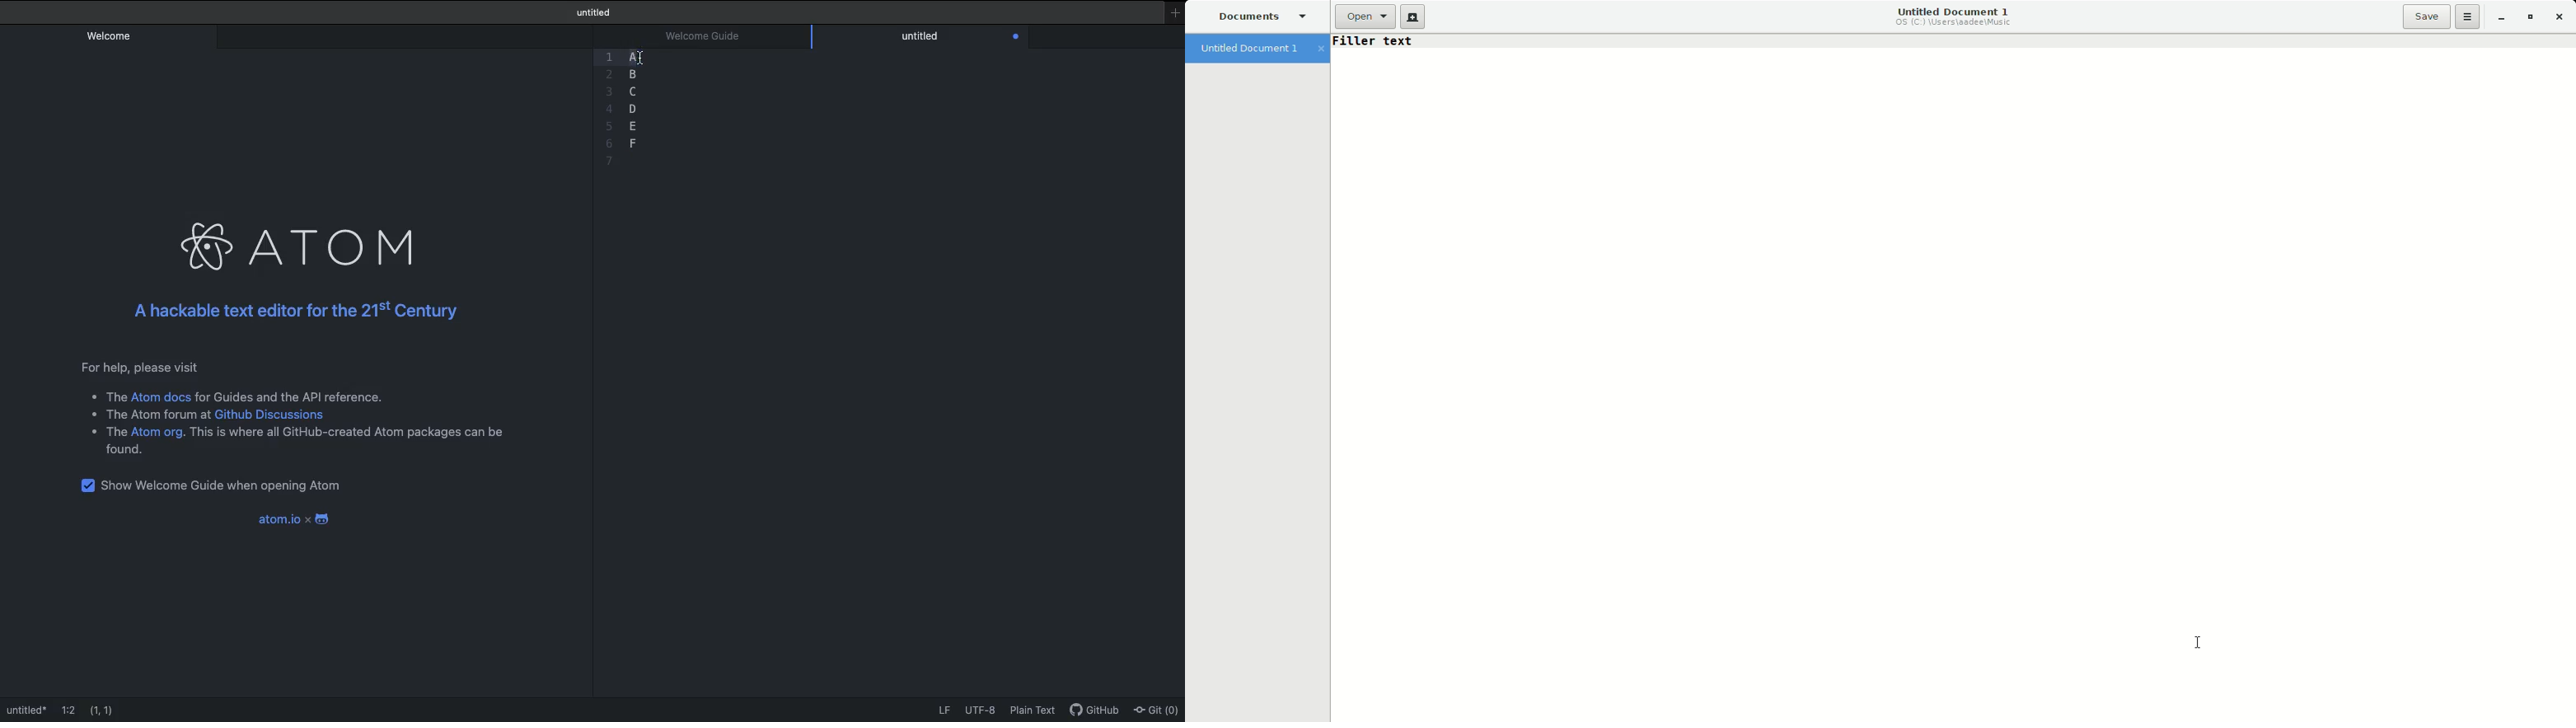  Describe the element at coordinates (633, 142) in the screenshot. I see `f` at that location.